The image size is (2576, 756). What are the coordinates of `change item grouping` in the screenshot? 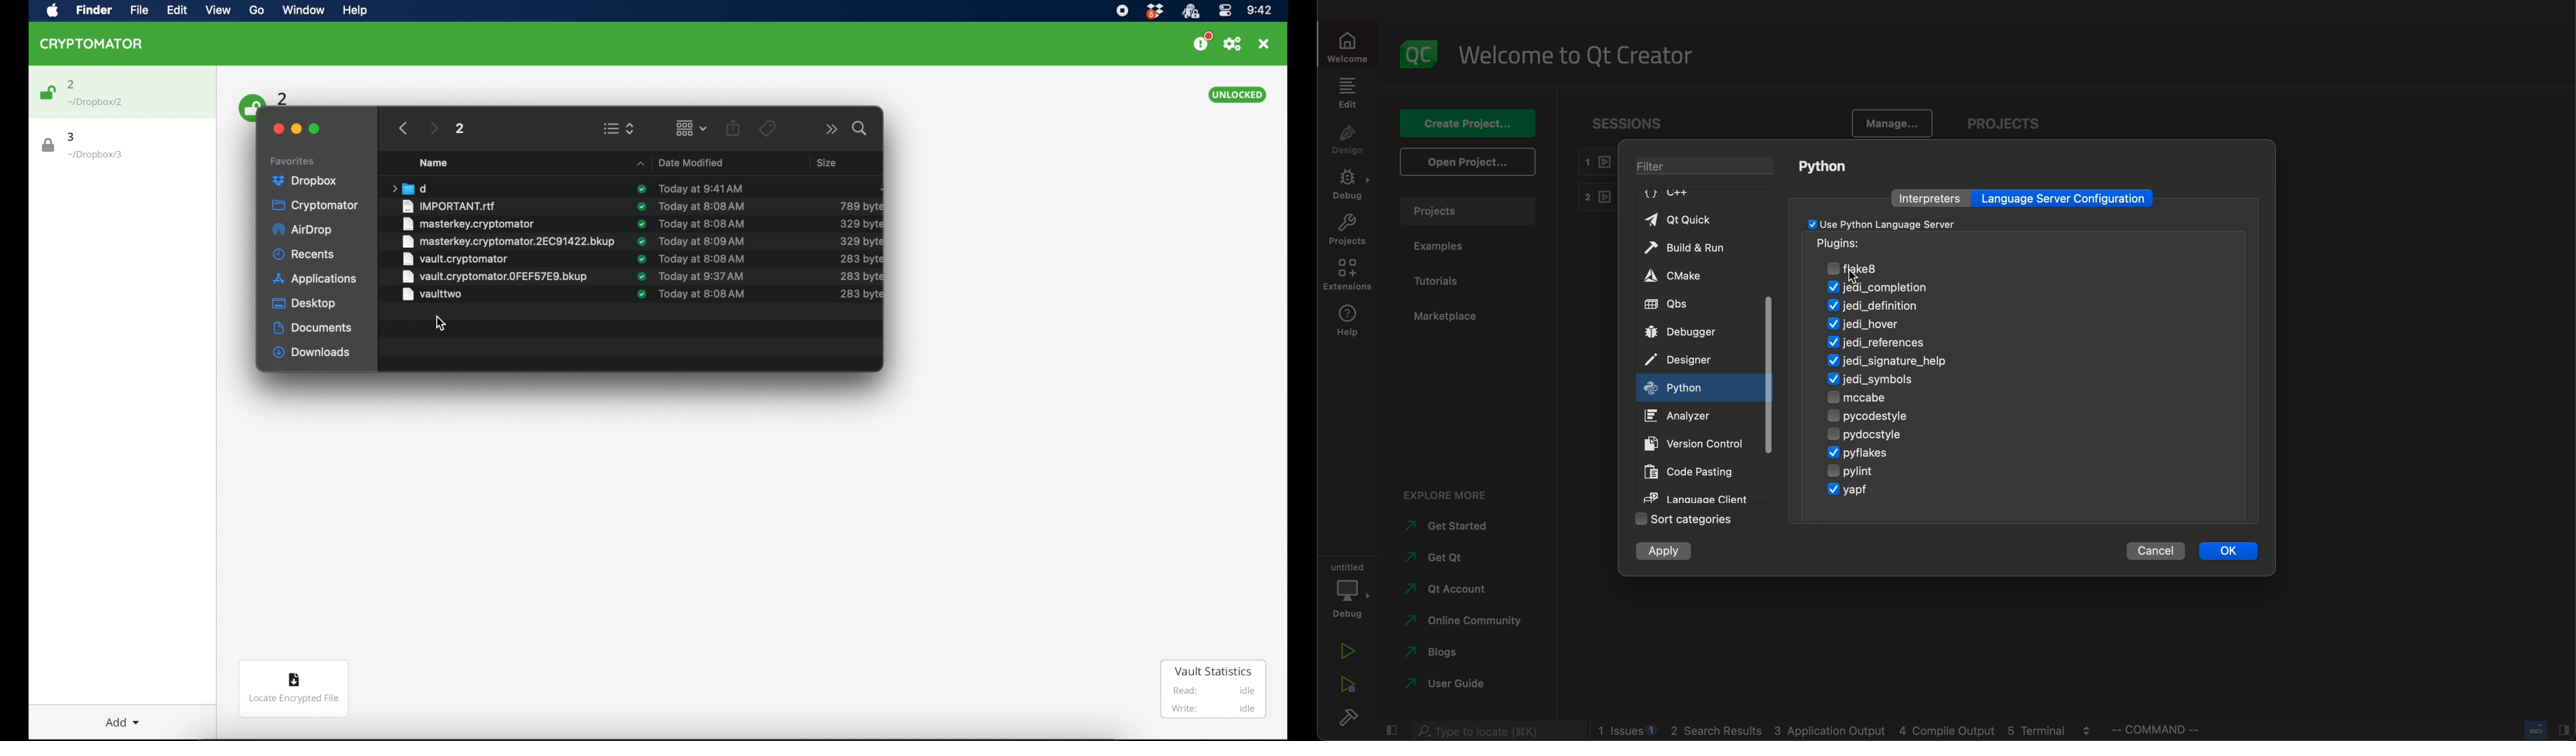 It's located at (692, 128).